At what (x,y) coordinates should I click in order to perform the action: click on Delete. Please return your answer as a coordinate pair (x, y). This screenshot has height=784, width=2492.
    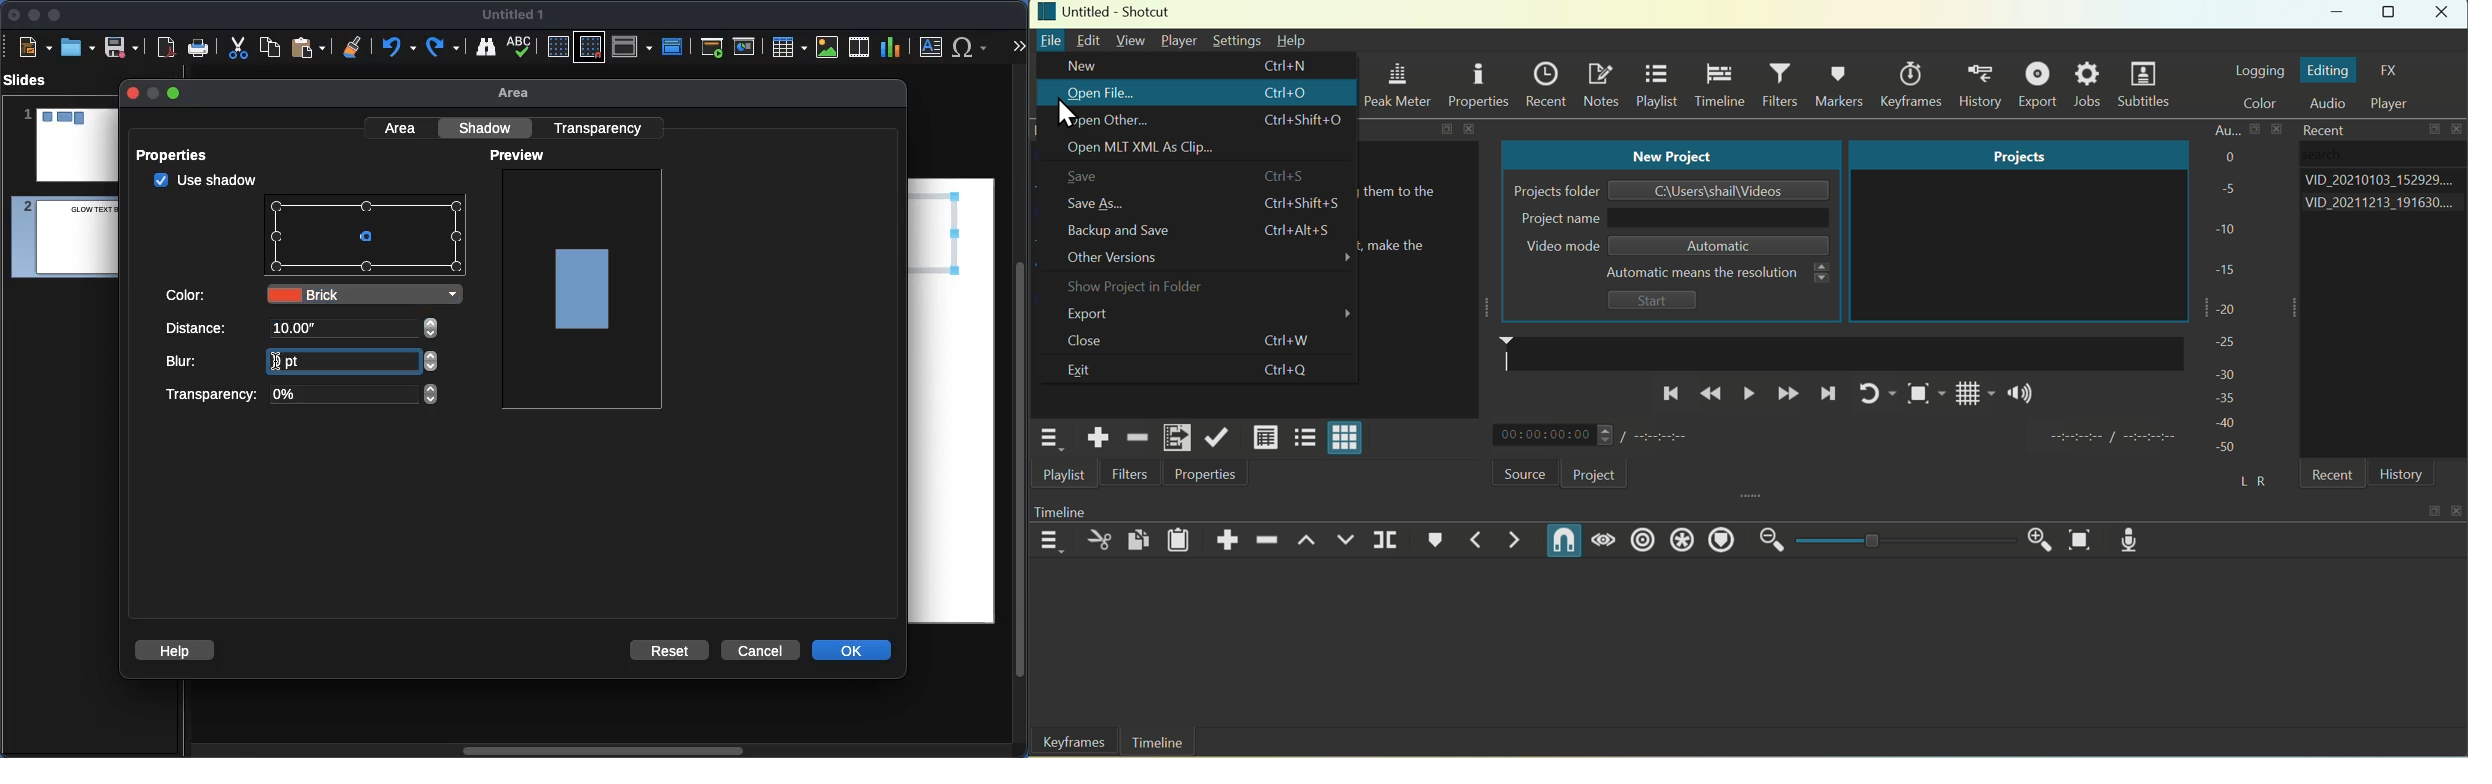
    Looking at the image, I should click on (1269, 537).